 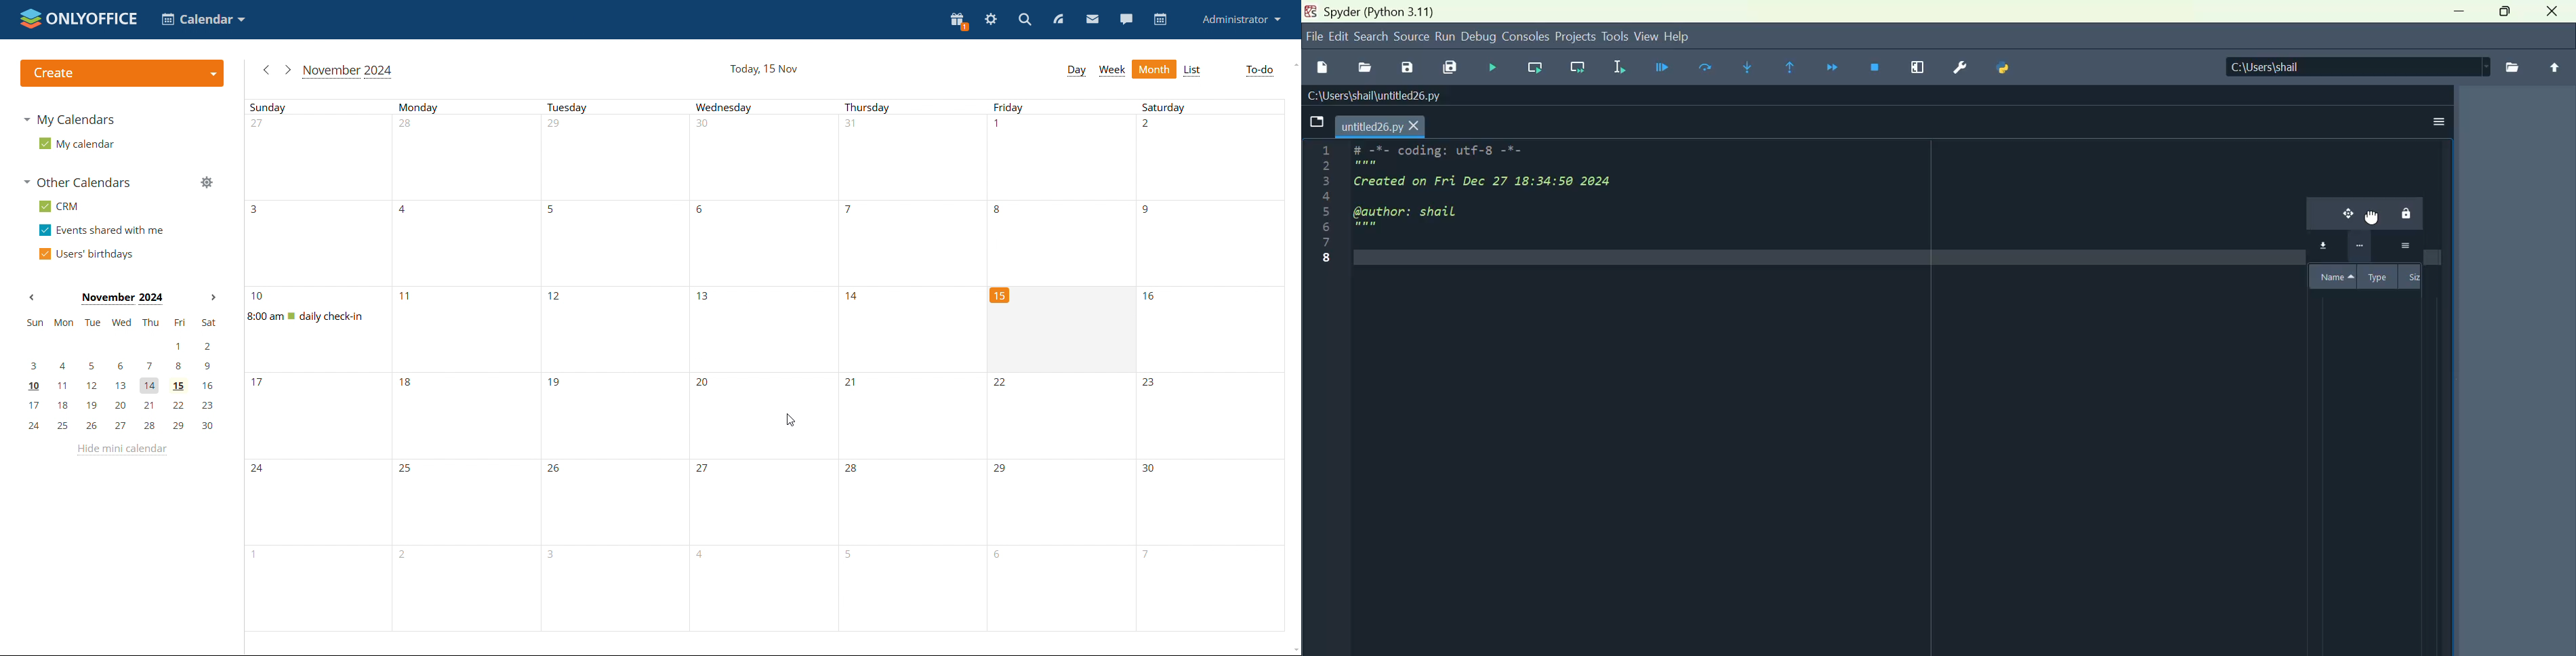 What do you see at coordinates (80, 184) in the screenshot?
I see `other calendars` at bounding box center [80, 184].